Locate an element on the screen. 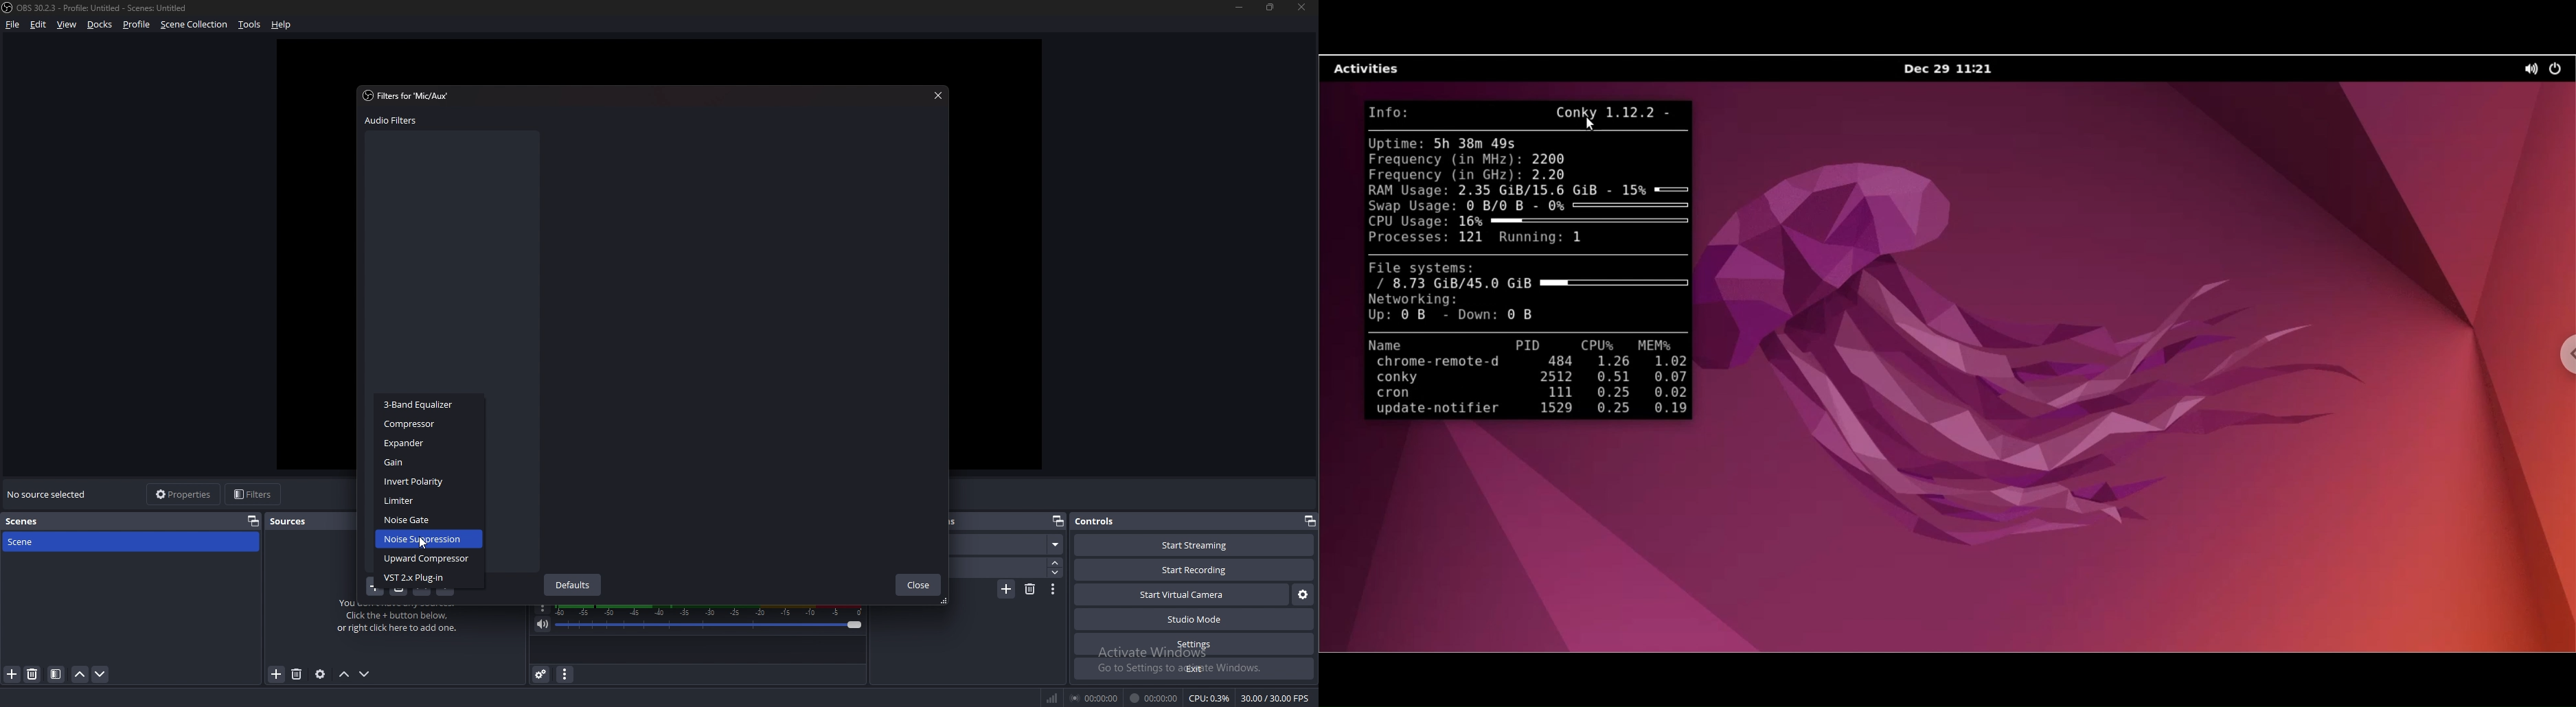 The image size is (2576, 728). remove transition is located at coordinates (1031, 591).